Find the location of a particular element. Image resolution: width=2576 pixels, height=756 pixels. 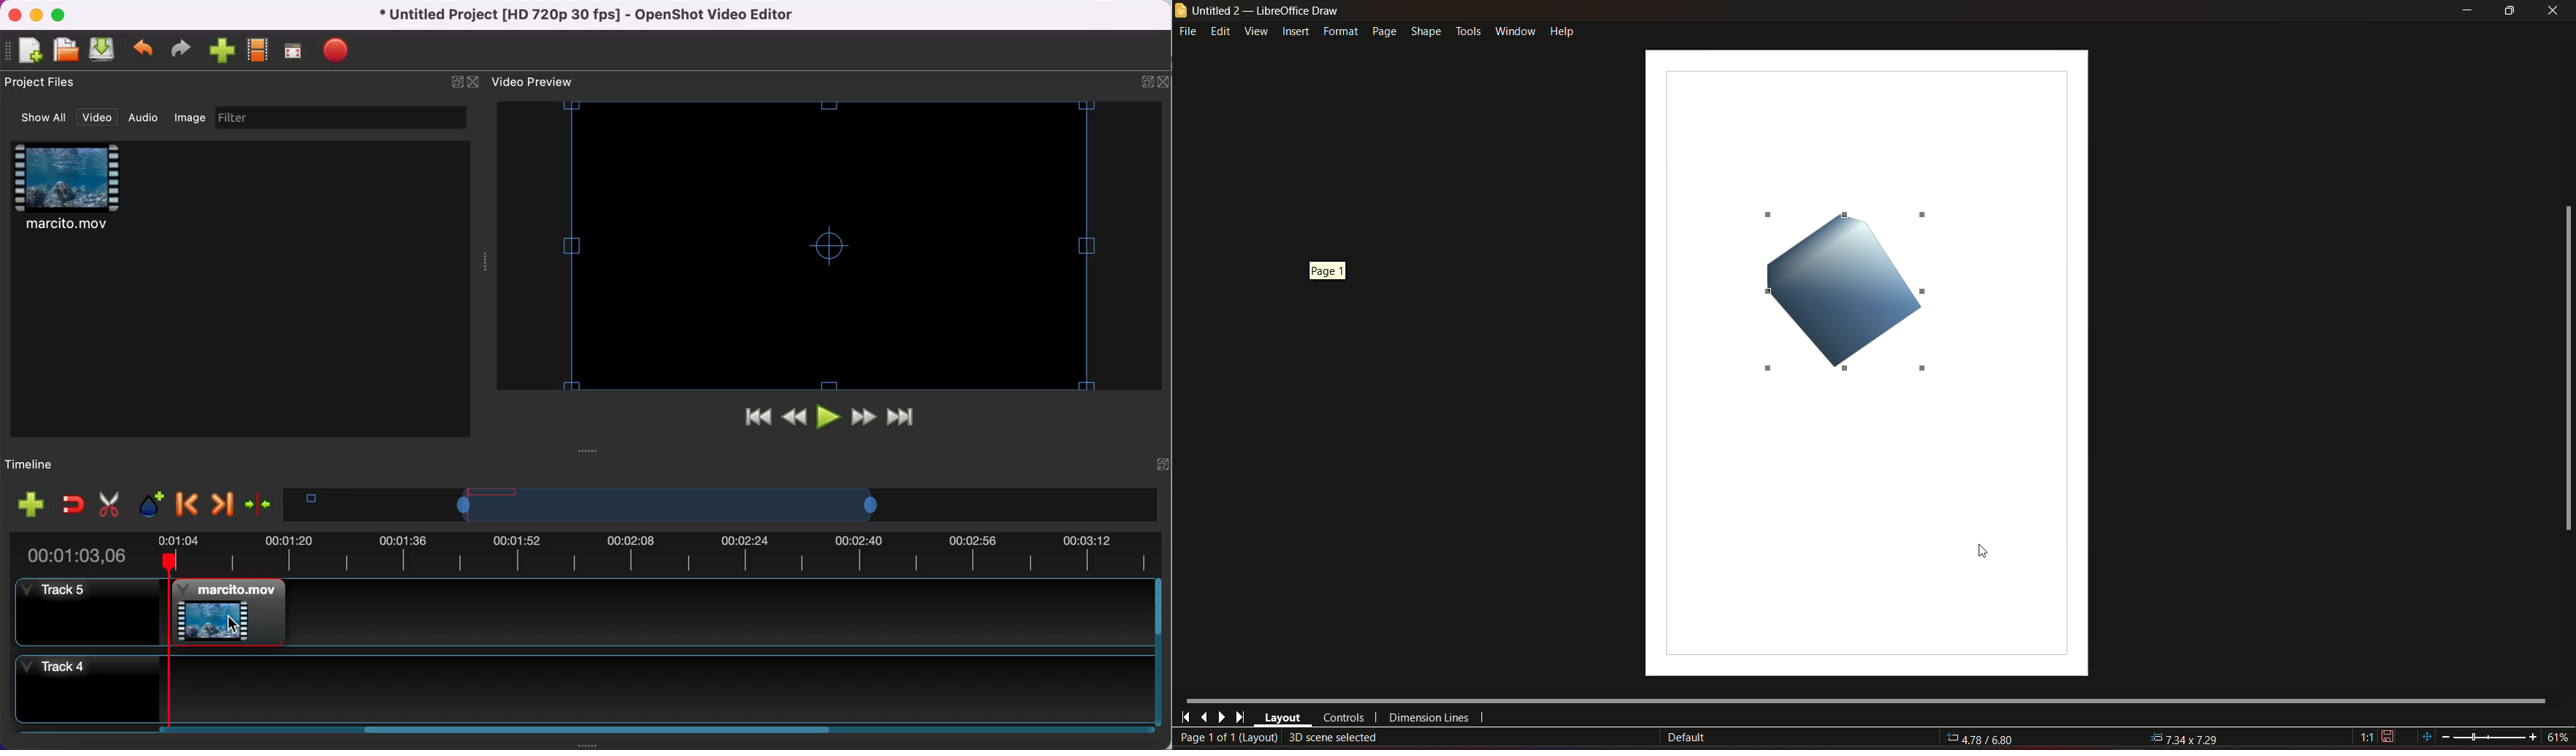

cut is located at coordinates (108, 504).